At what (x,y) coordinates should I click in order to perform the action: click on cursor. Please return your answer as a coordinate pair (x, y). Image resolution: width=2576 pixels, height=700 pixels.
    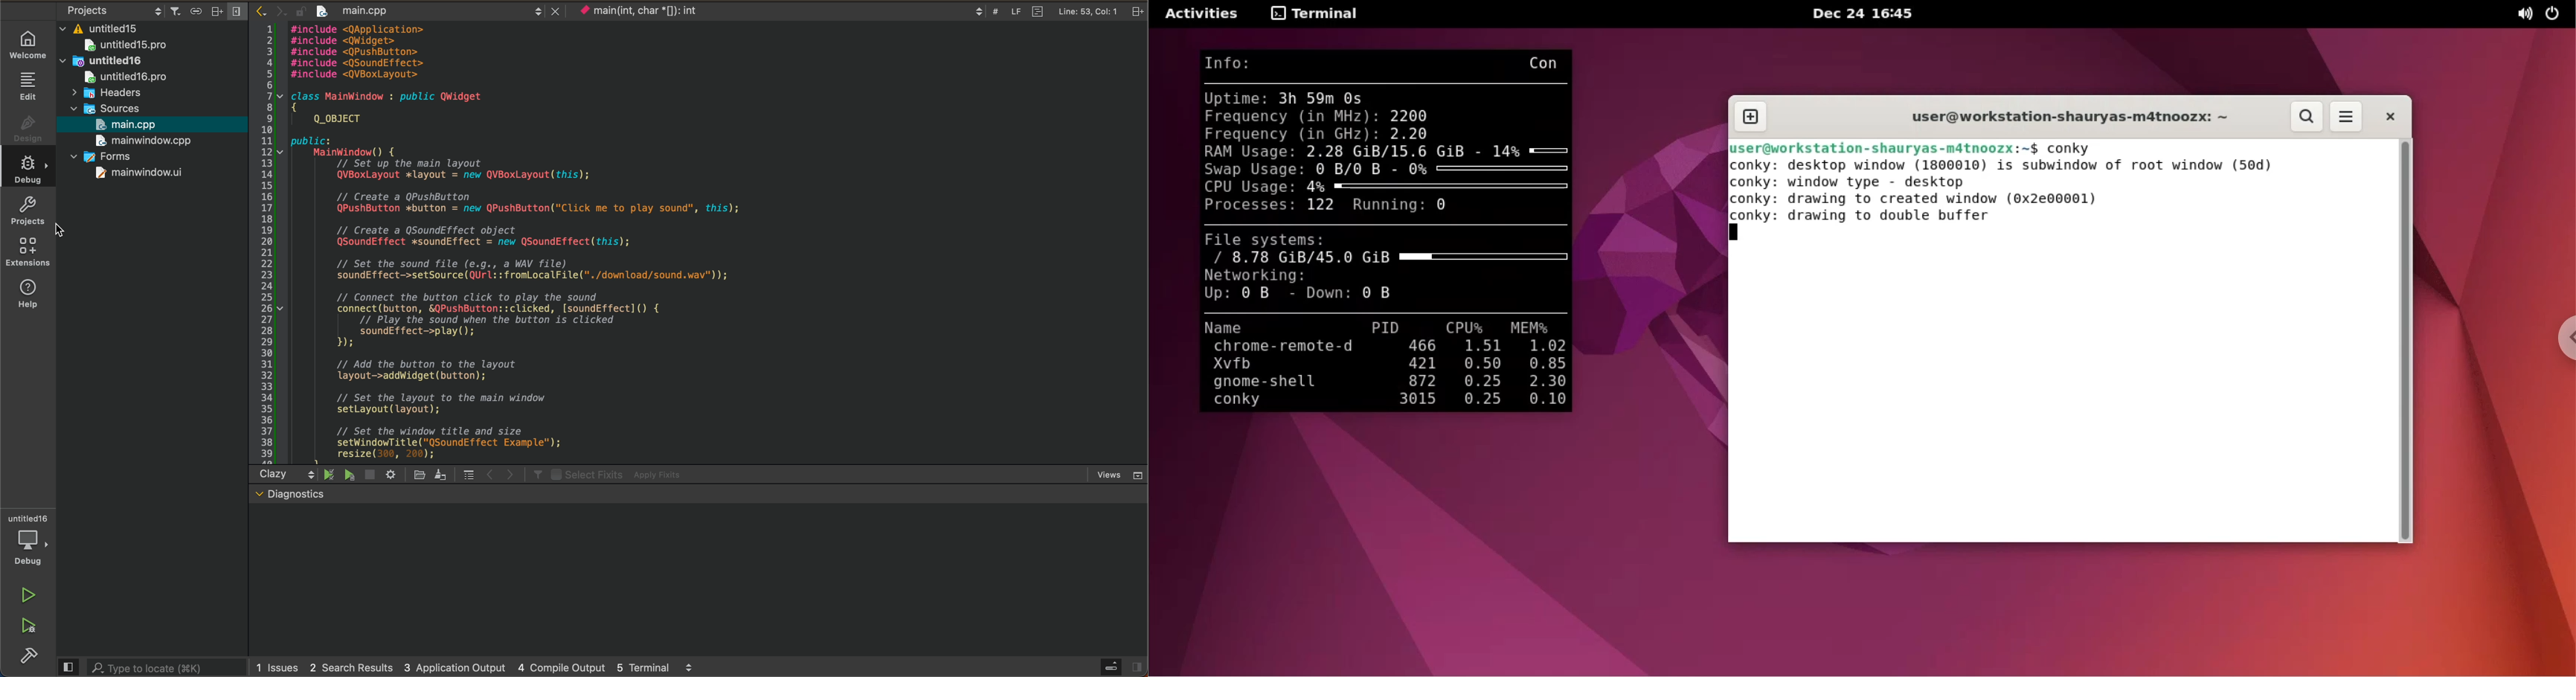
    Looking at the image, I should click on (62, 228).